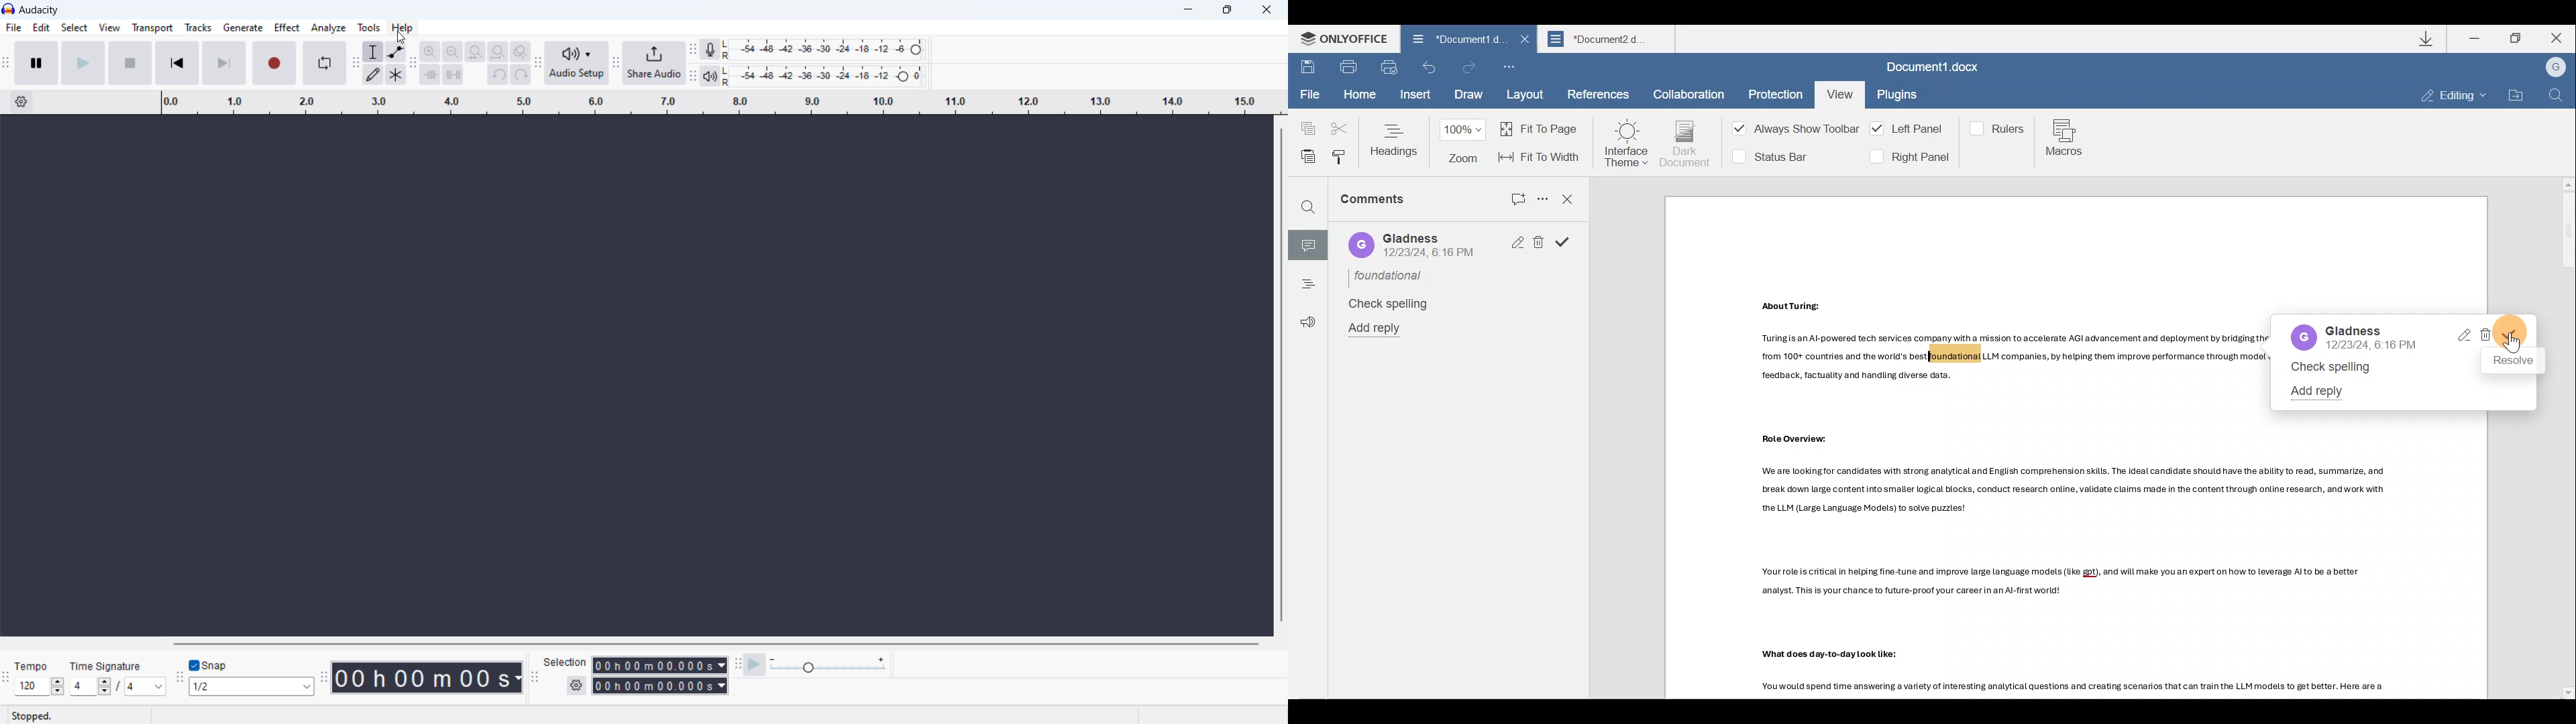 The width and height of the screenshot is (2576, 728). I want to click on Minimize, so click(2476, 38).